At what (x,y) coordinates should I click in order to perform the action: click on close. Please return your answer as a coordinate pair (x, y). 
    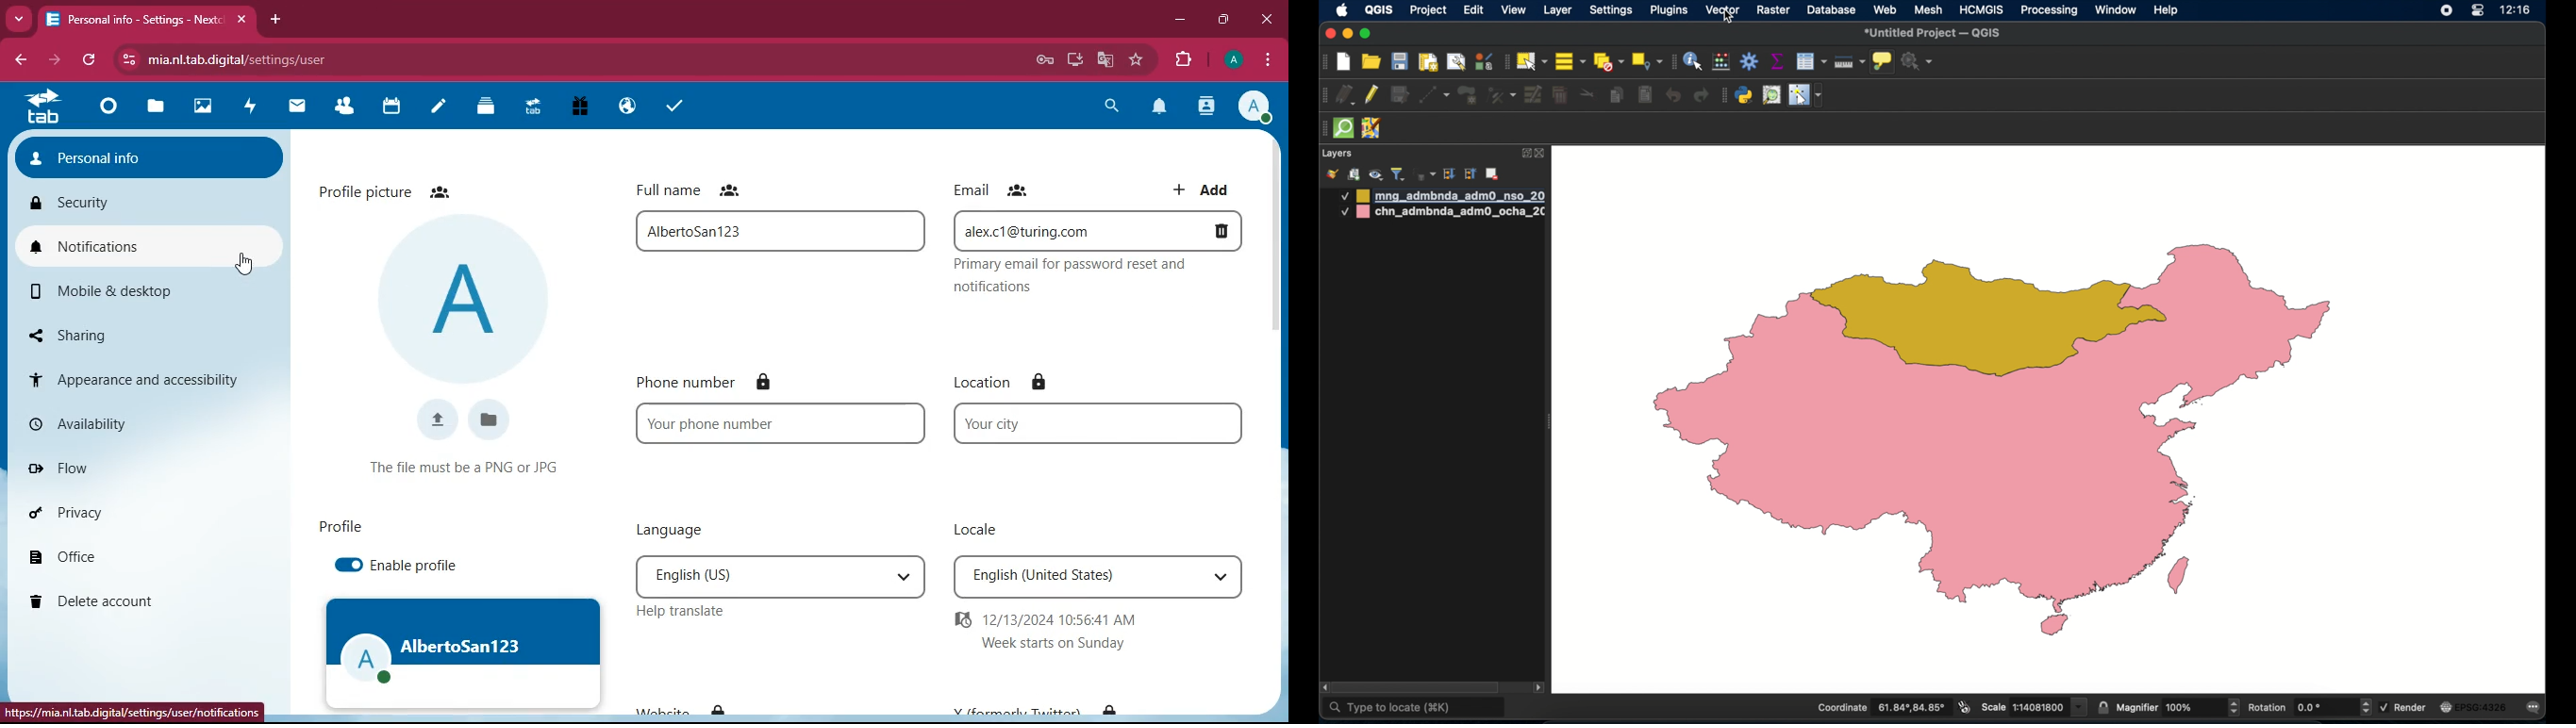
    Looking at the image, I should click on (1541, 154).